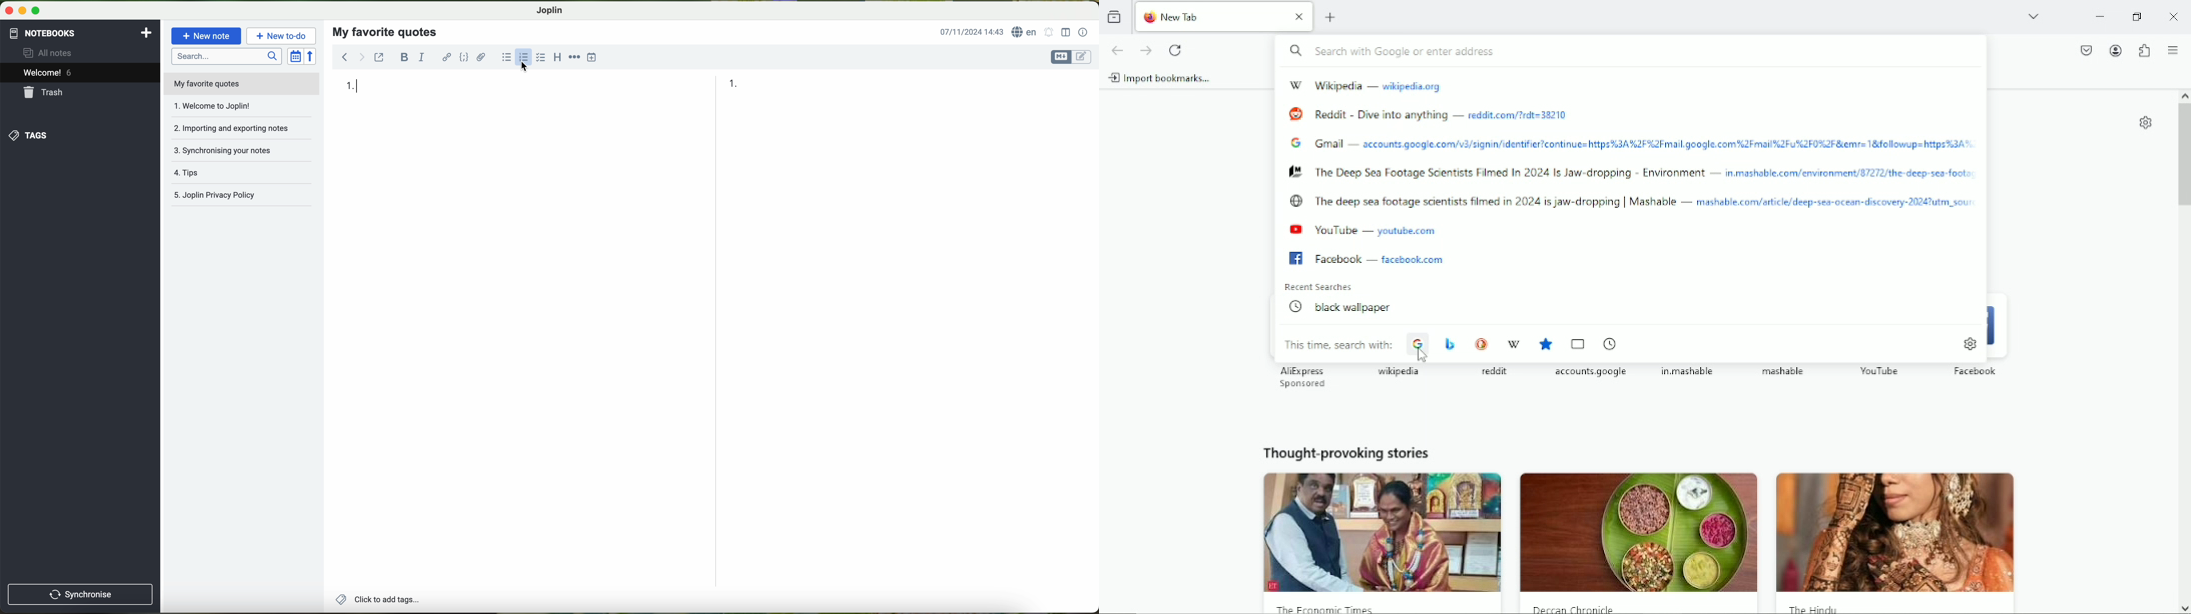 Image resolution: width=2212 pixels, height=616 pixels. Describe the element at coordinates (22, 13) in the screenshot. I see `minimize` at that location.